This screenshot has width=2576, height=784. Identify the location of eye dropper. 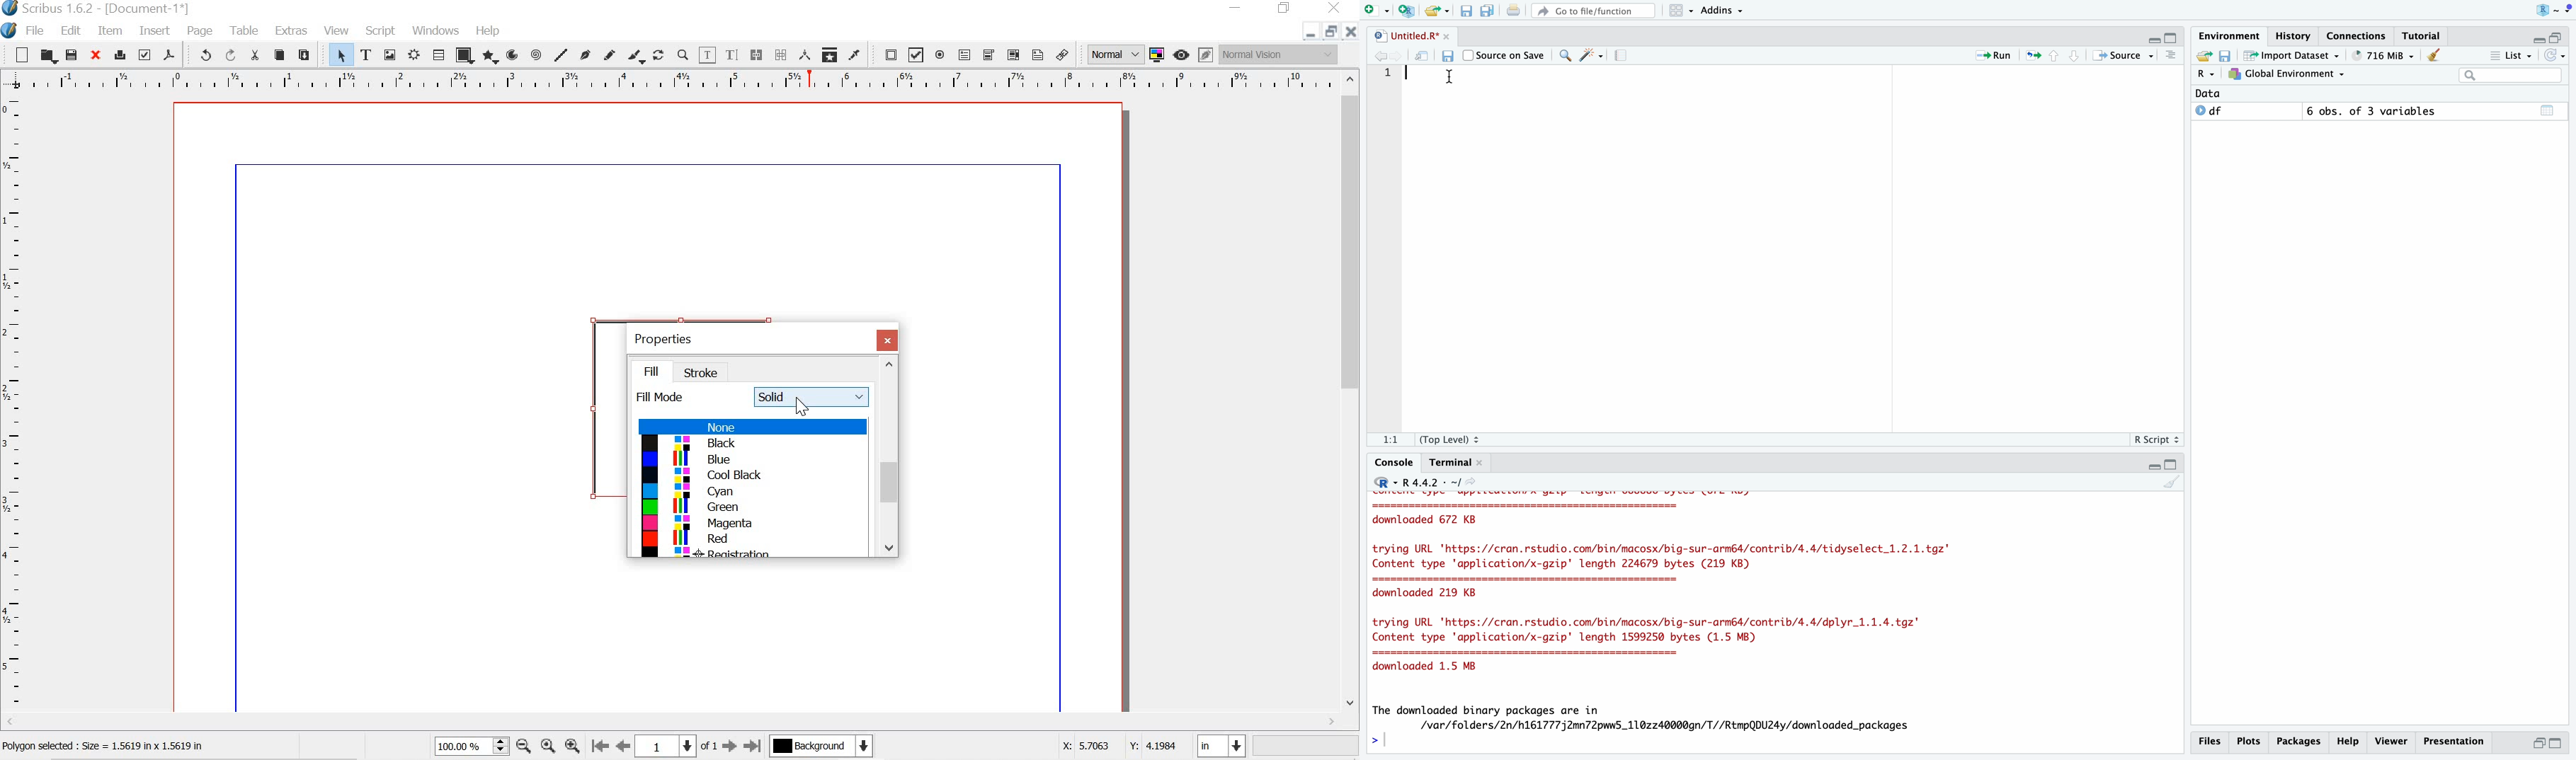
(858, 54).